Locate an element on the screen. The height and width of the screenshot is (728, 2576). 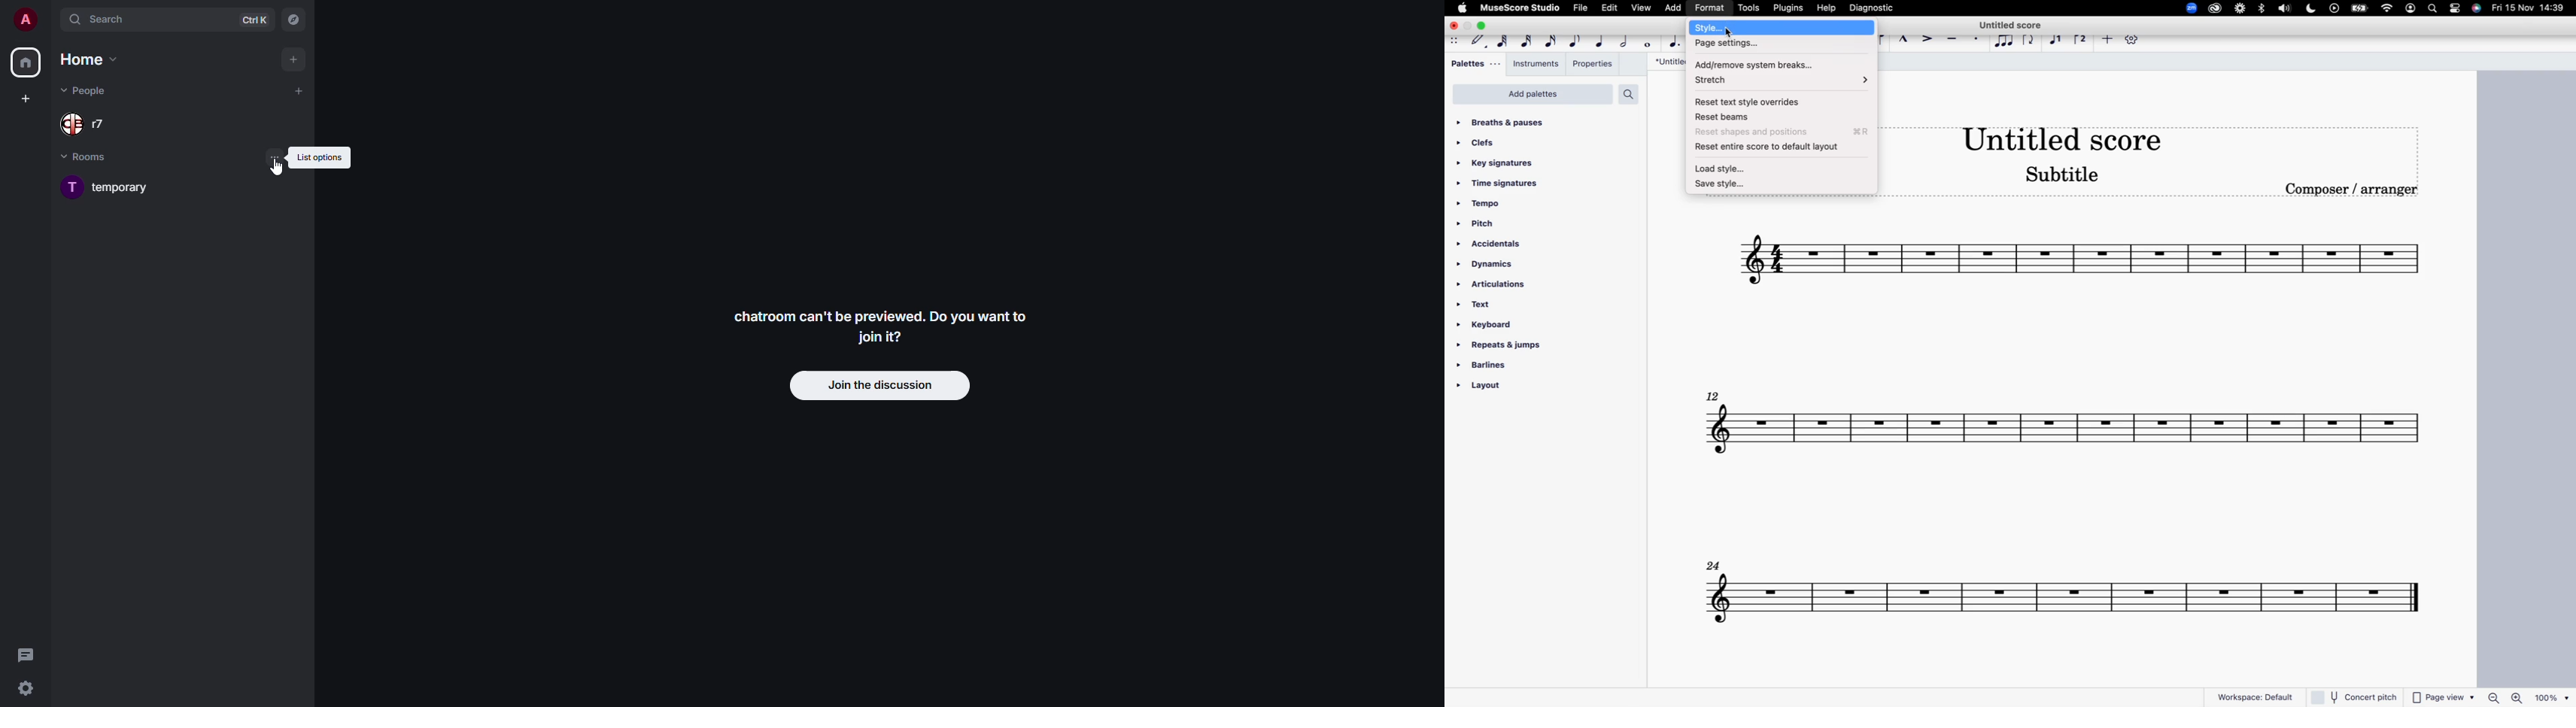
people is located at coordinates (84, 91).